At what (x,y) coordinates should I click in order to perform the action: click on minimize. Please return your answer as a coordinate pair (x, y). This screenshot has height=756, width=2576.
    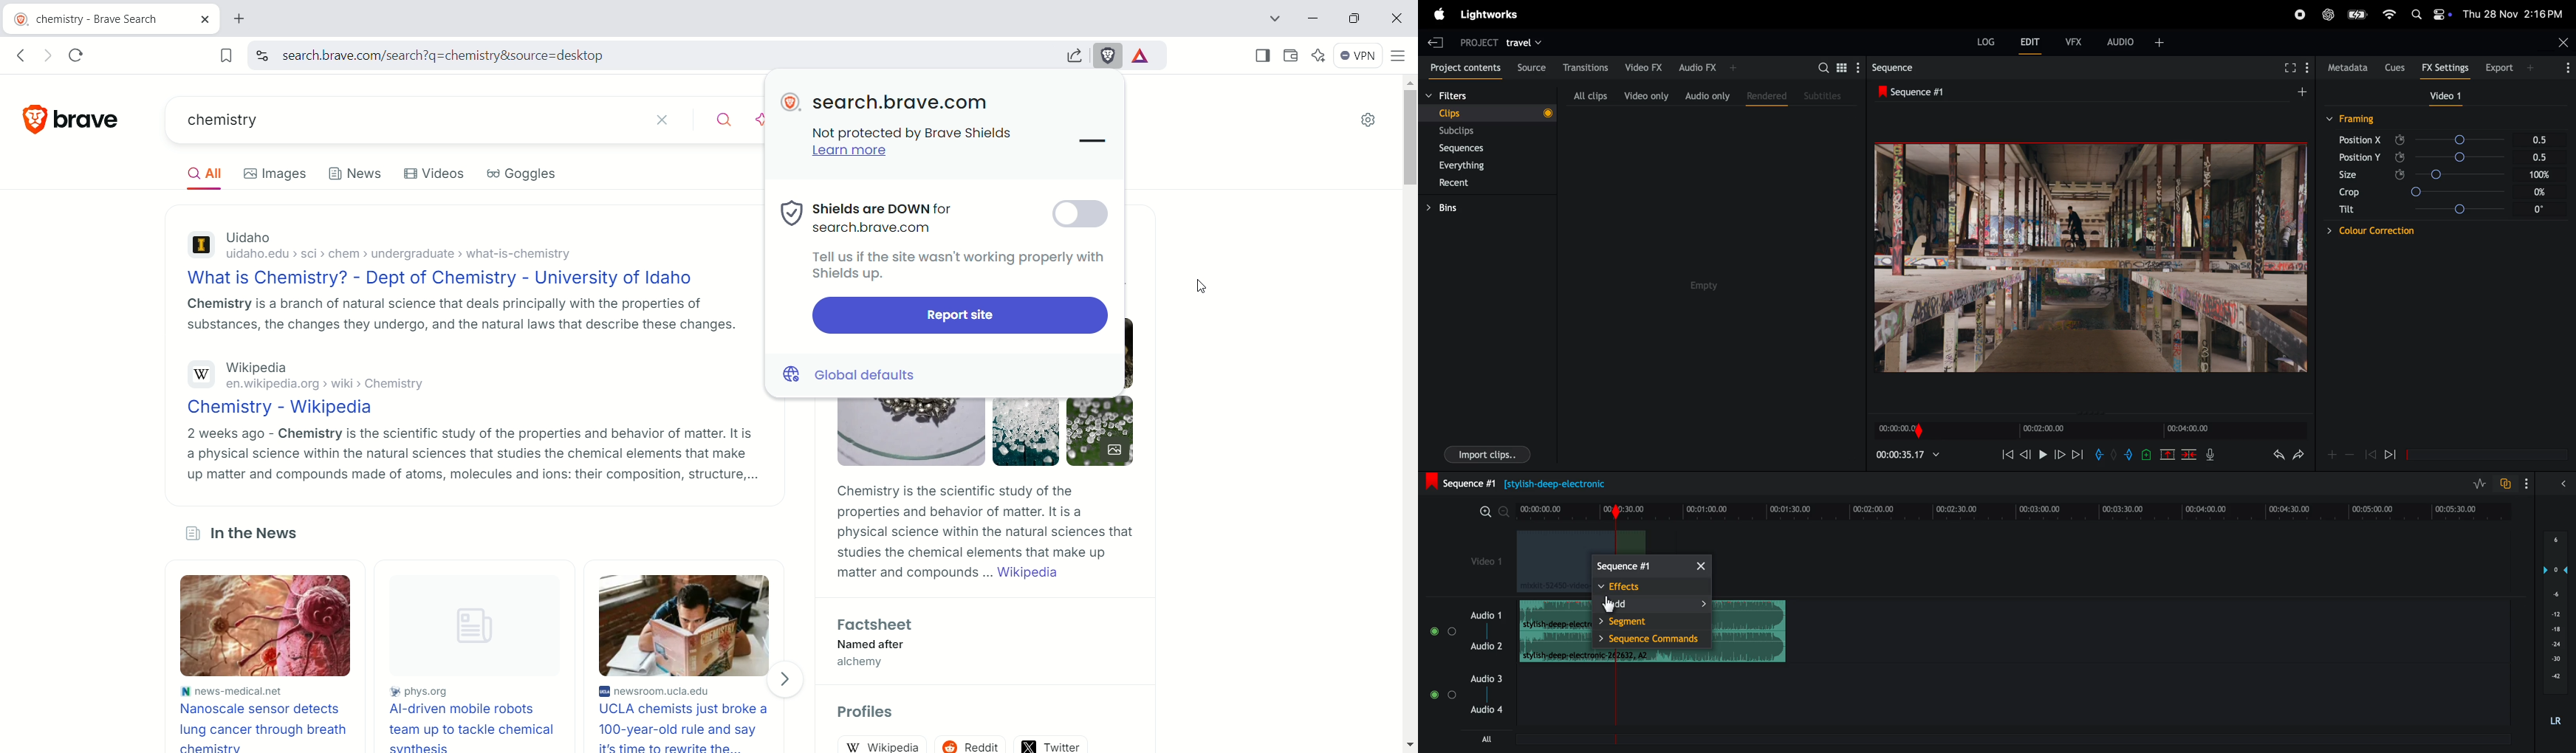
    Looking at the image, I should click on (1313, 17).